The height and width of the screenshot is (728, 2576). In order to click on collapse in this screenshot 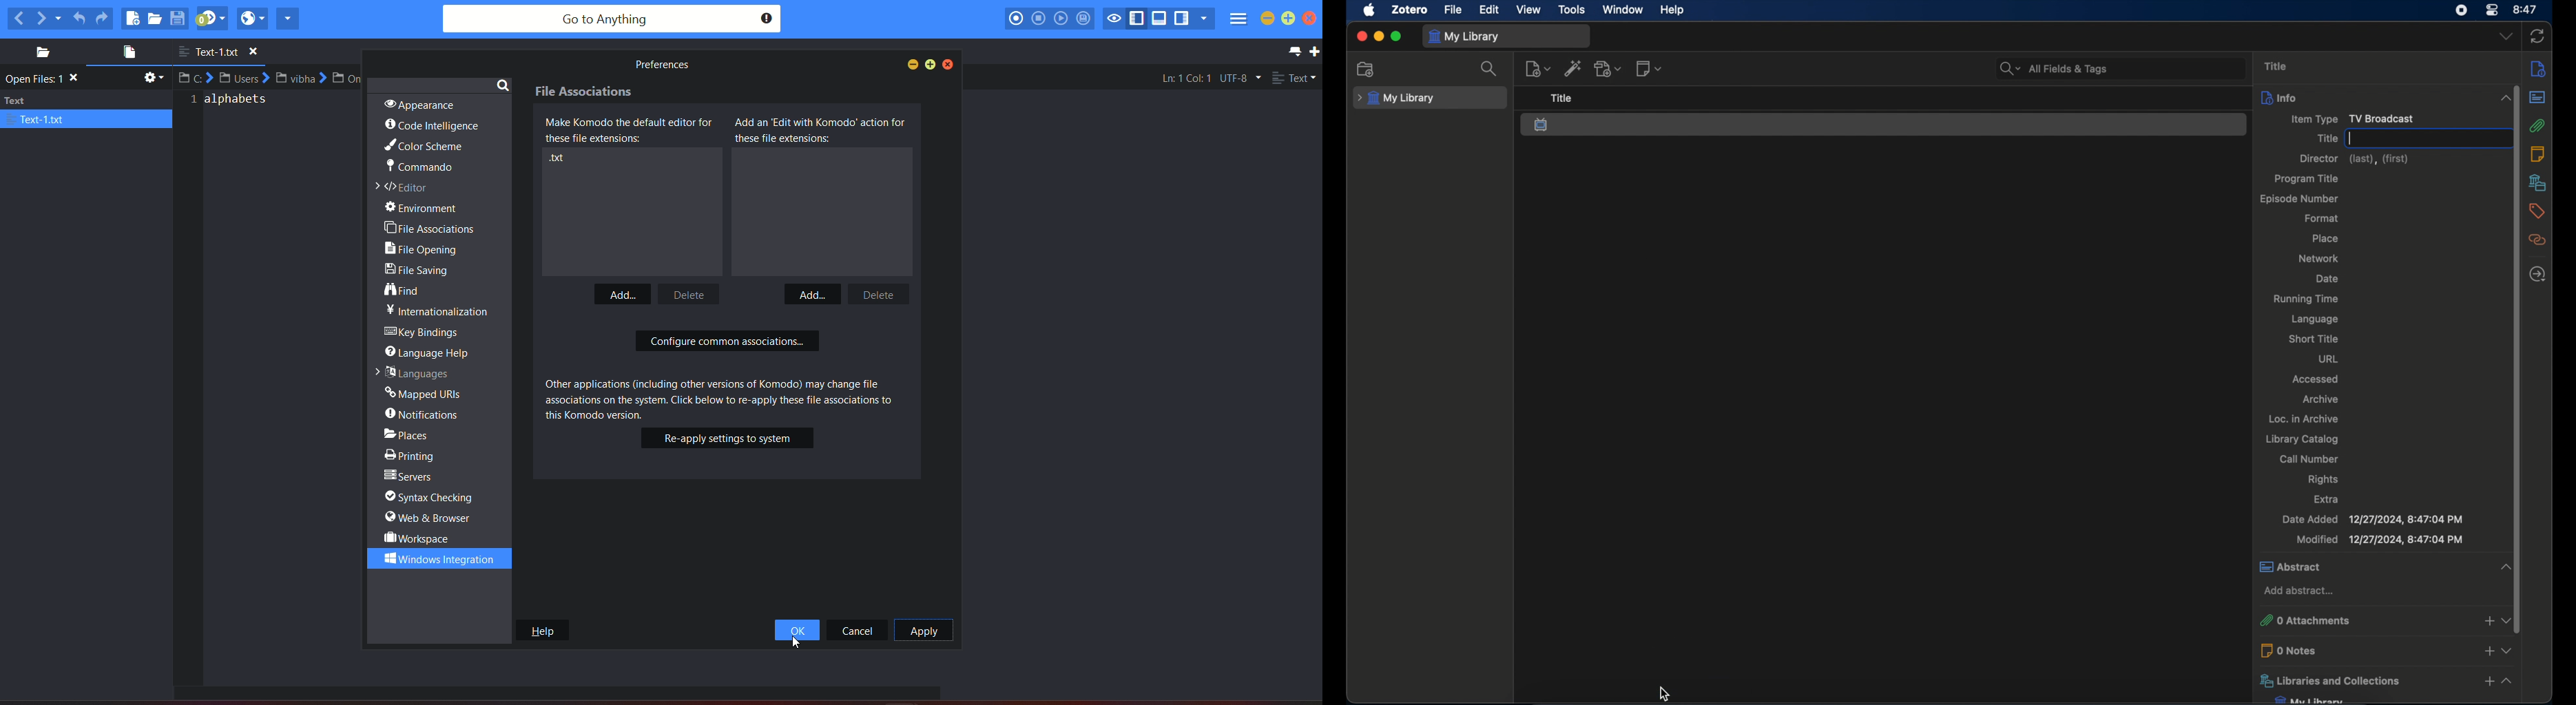, I will do `click(2507, 567)`.